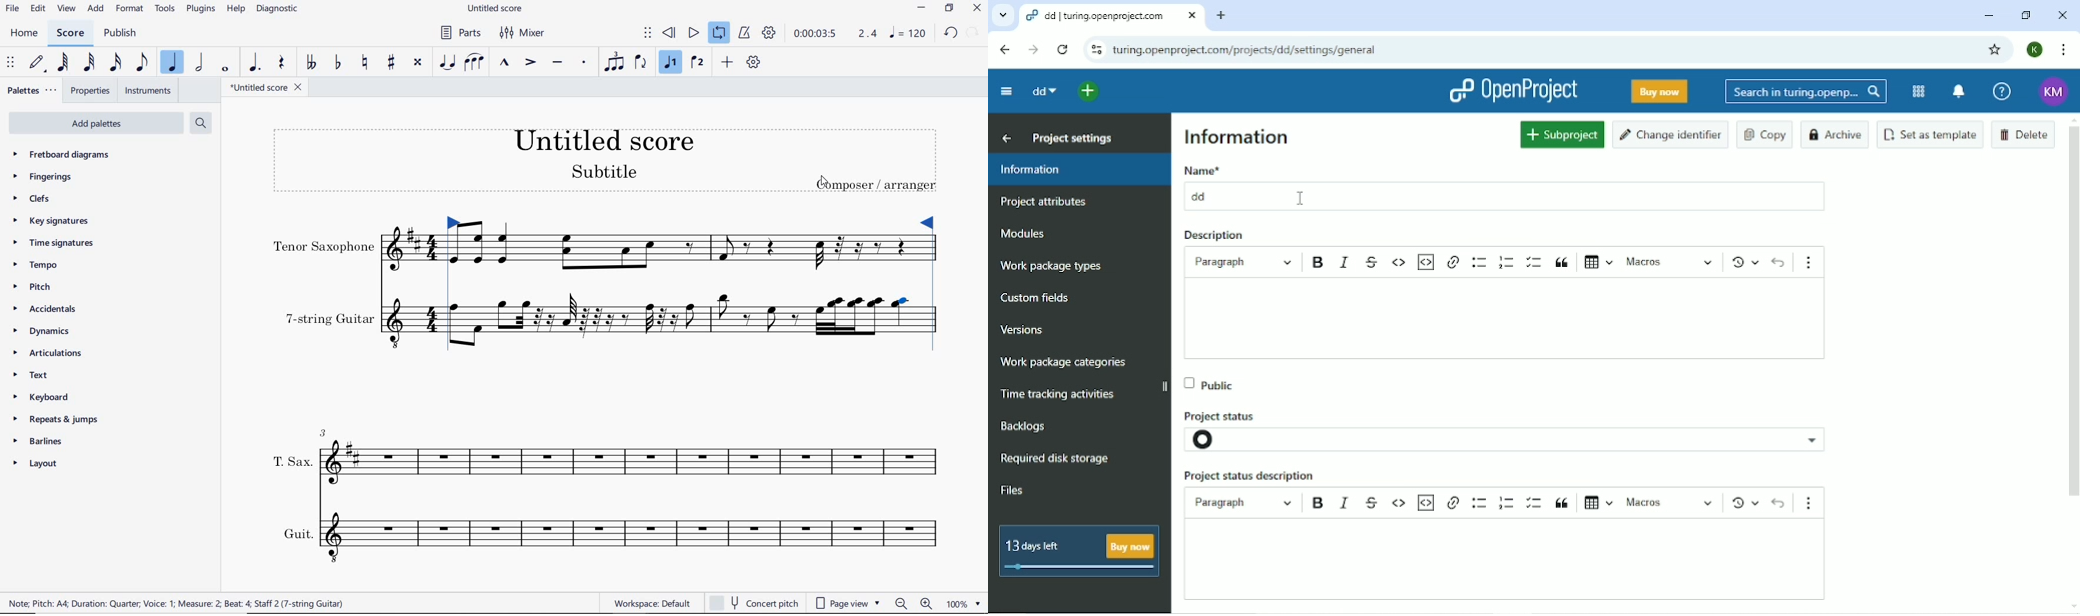  I want to click on MIXER, so click(528, 34).